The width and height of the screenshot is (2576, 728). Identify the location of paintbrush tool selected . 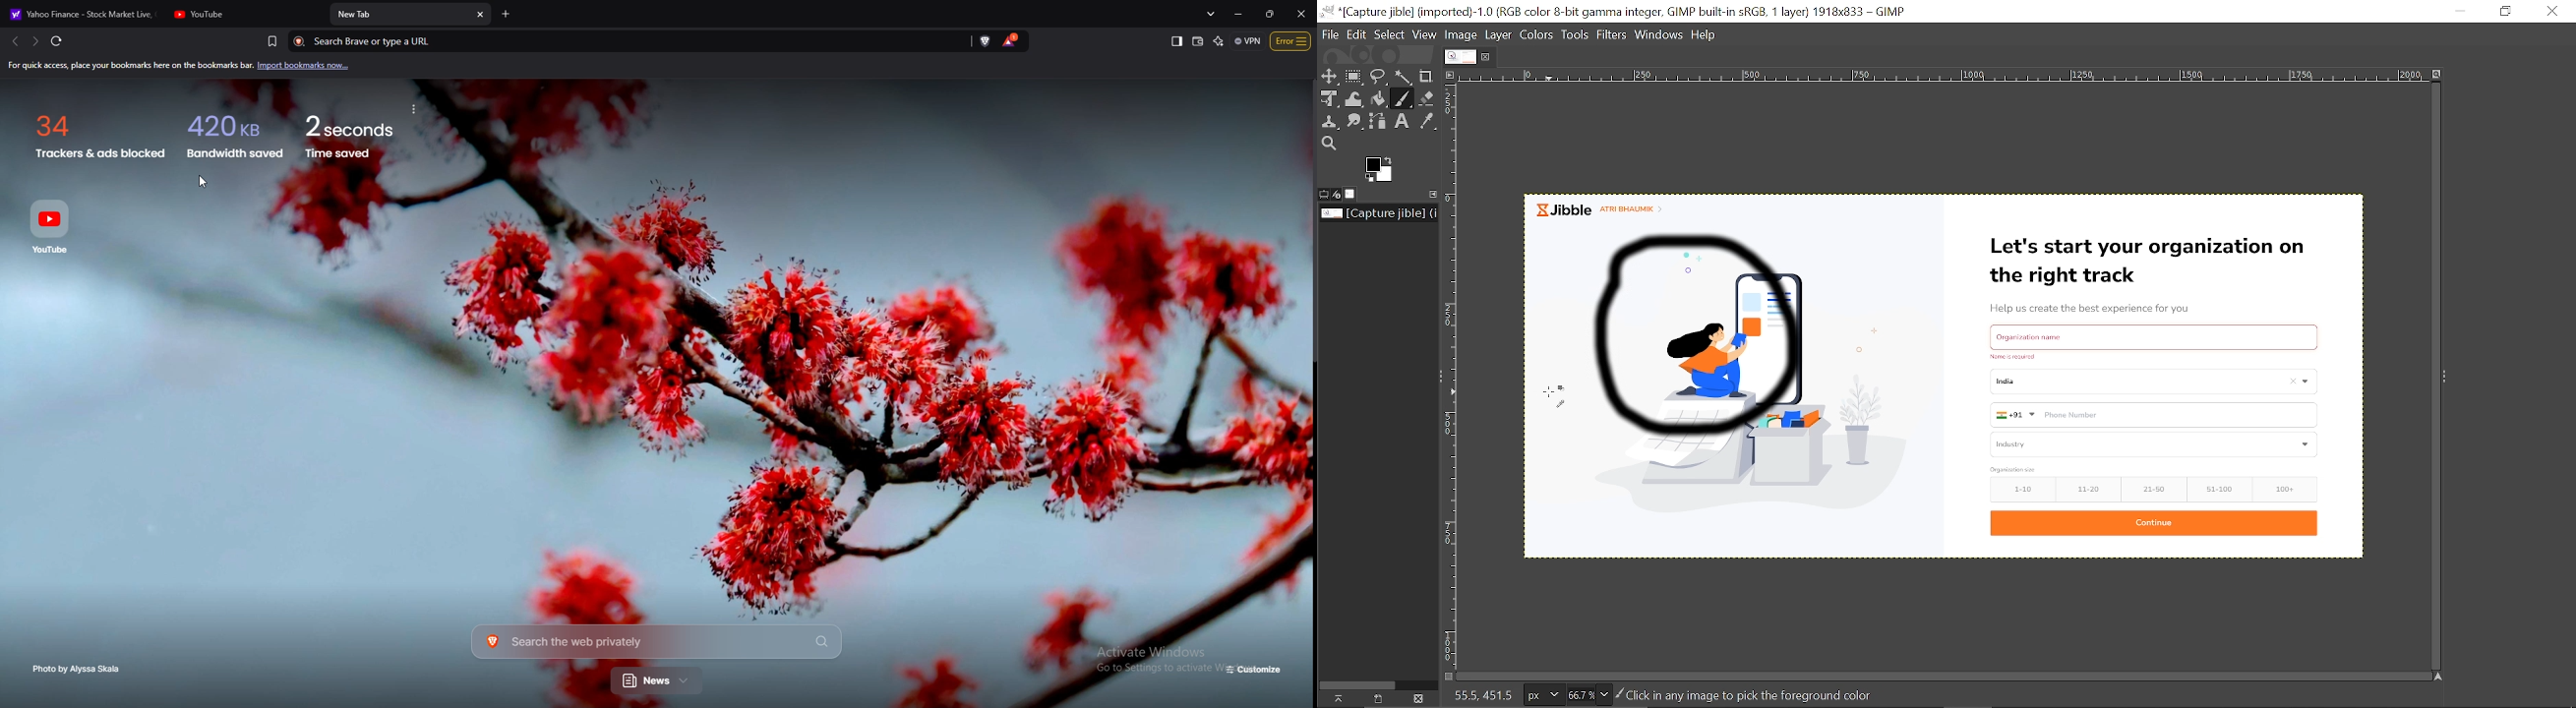
(1613, 293).